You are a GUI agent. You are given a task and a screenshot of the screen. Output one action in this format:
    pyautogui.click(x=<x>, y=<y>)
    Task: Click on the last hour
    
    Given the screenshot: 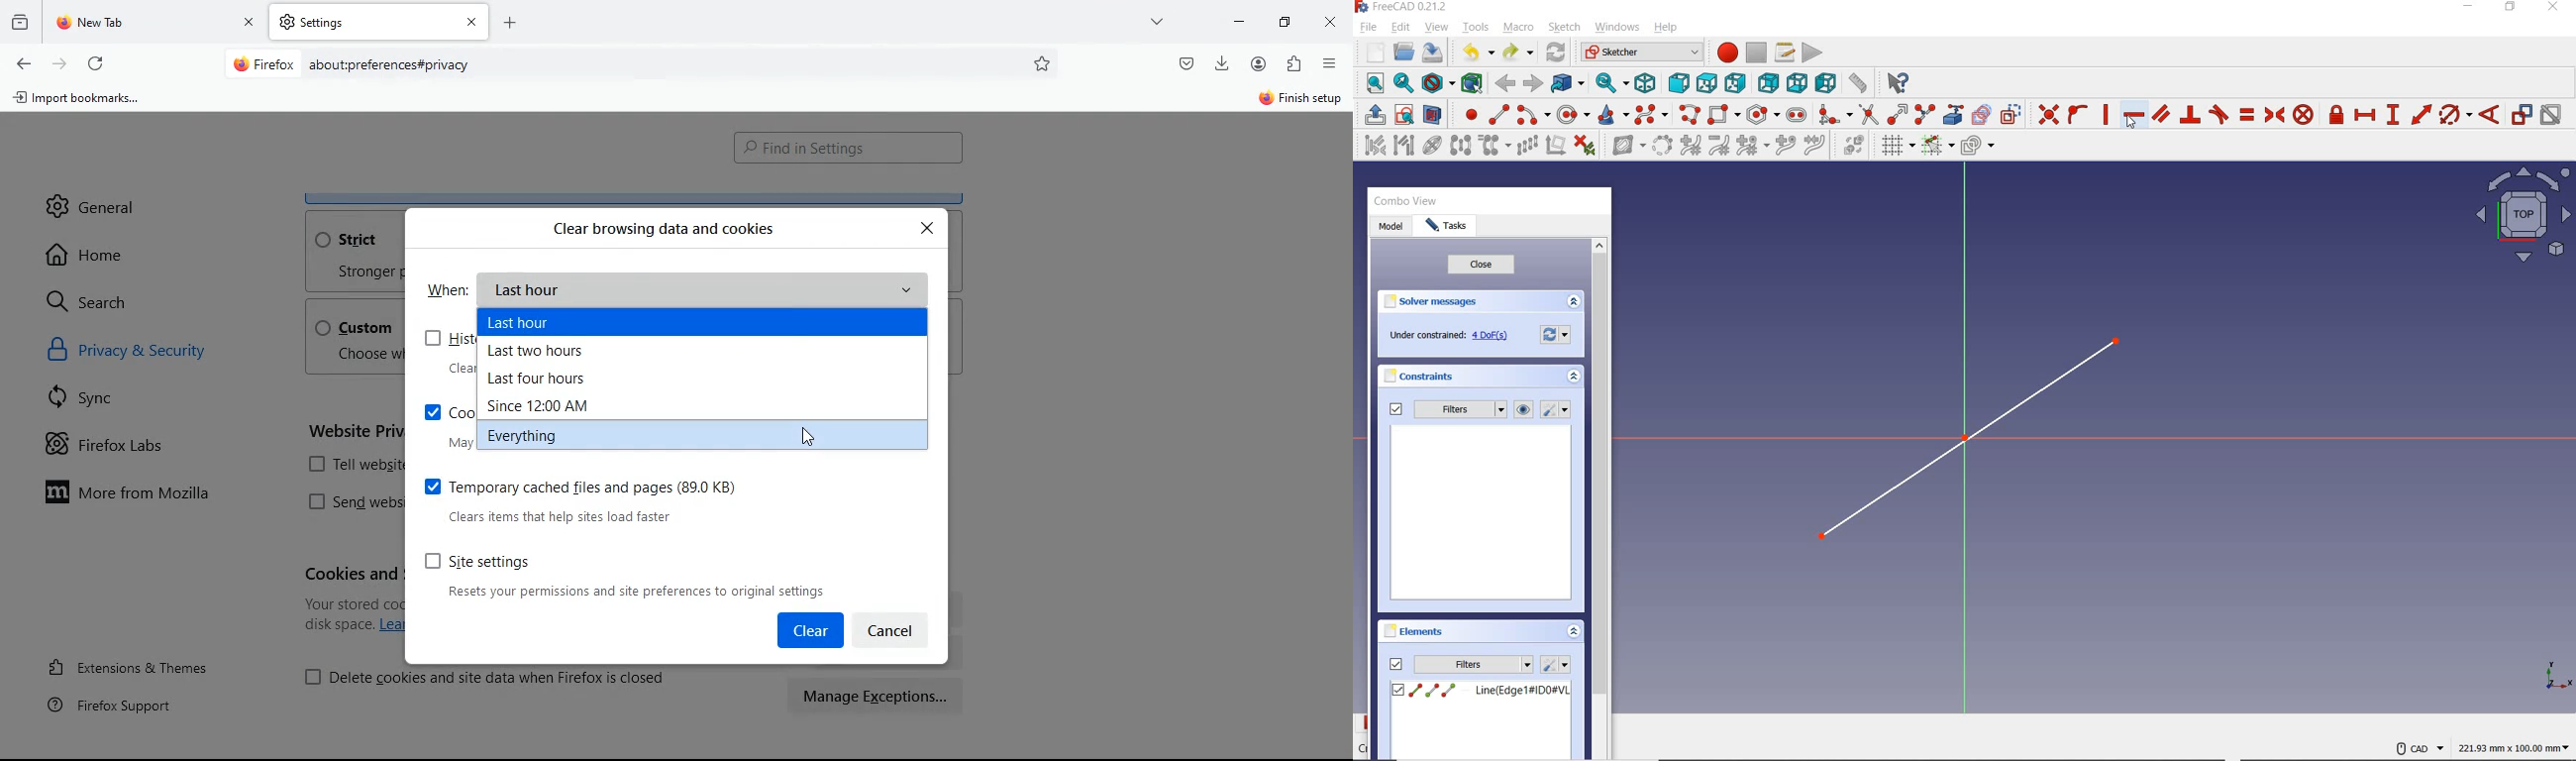 What is the action you would take?
    pyautogui.click(x=706, y=289)
    